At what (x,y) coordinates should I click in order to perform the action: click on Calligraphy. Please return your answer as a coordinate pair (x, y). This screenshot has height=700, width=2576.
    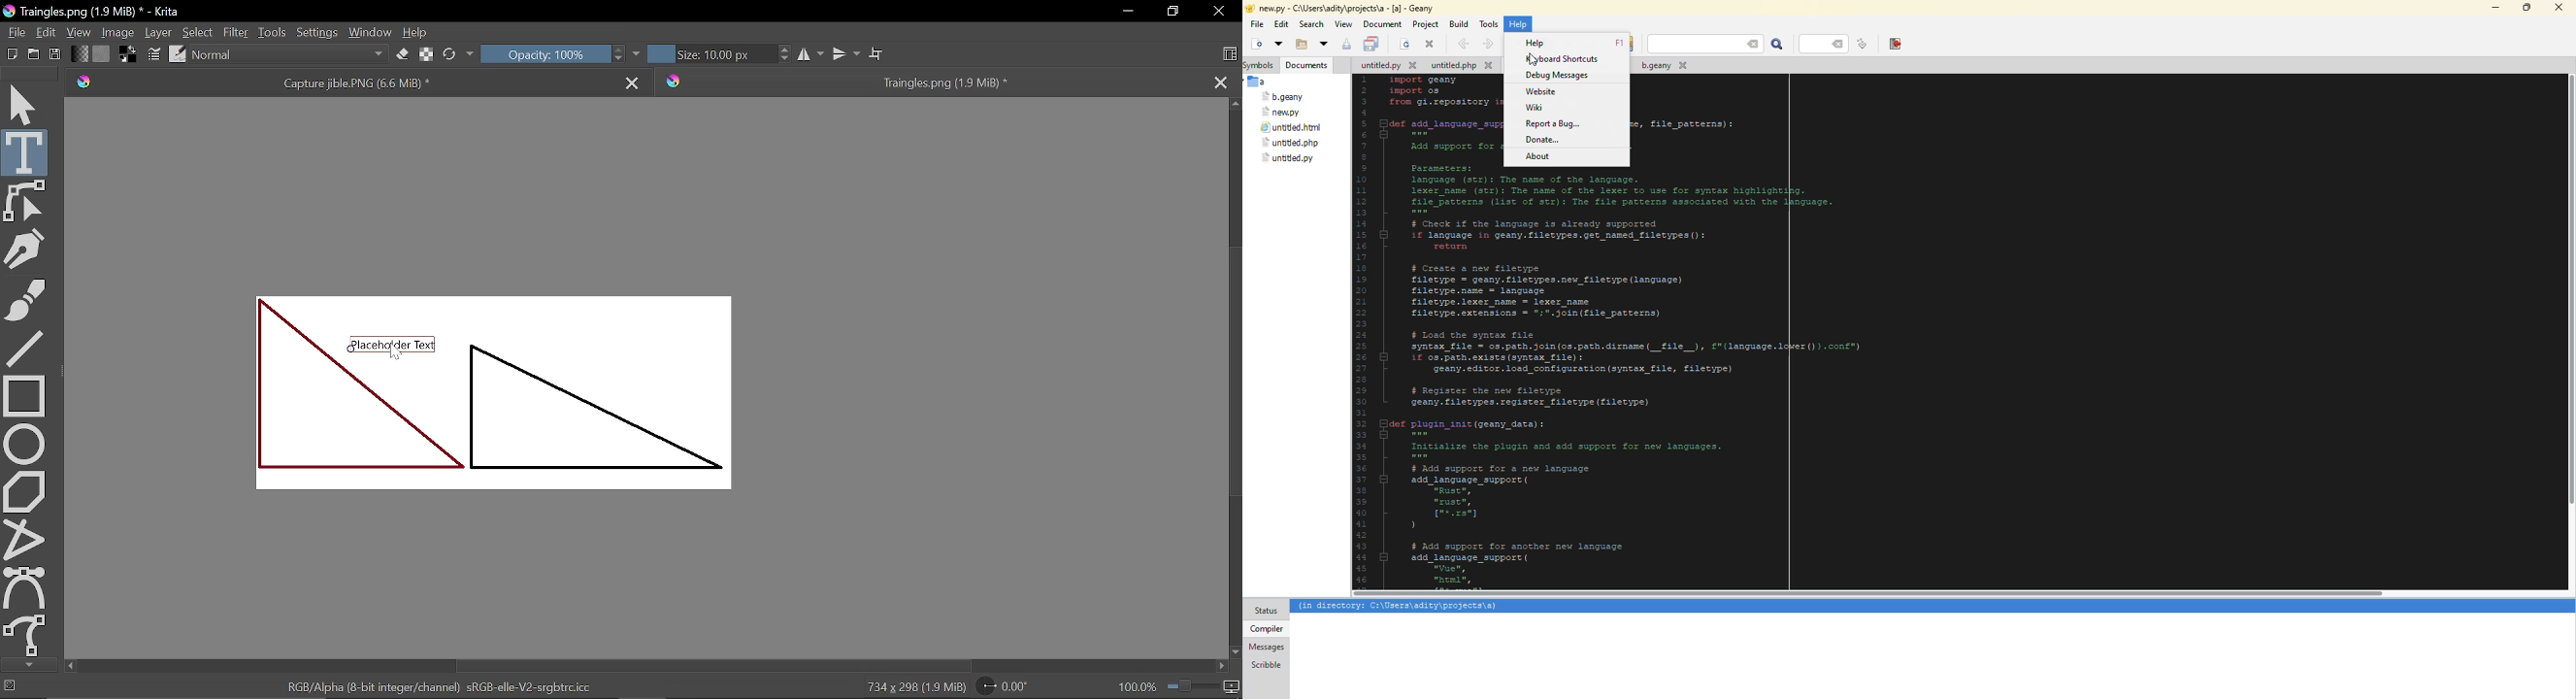
    Looking at the image, I should click on (24, 249).